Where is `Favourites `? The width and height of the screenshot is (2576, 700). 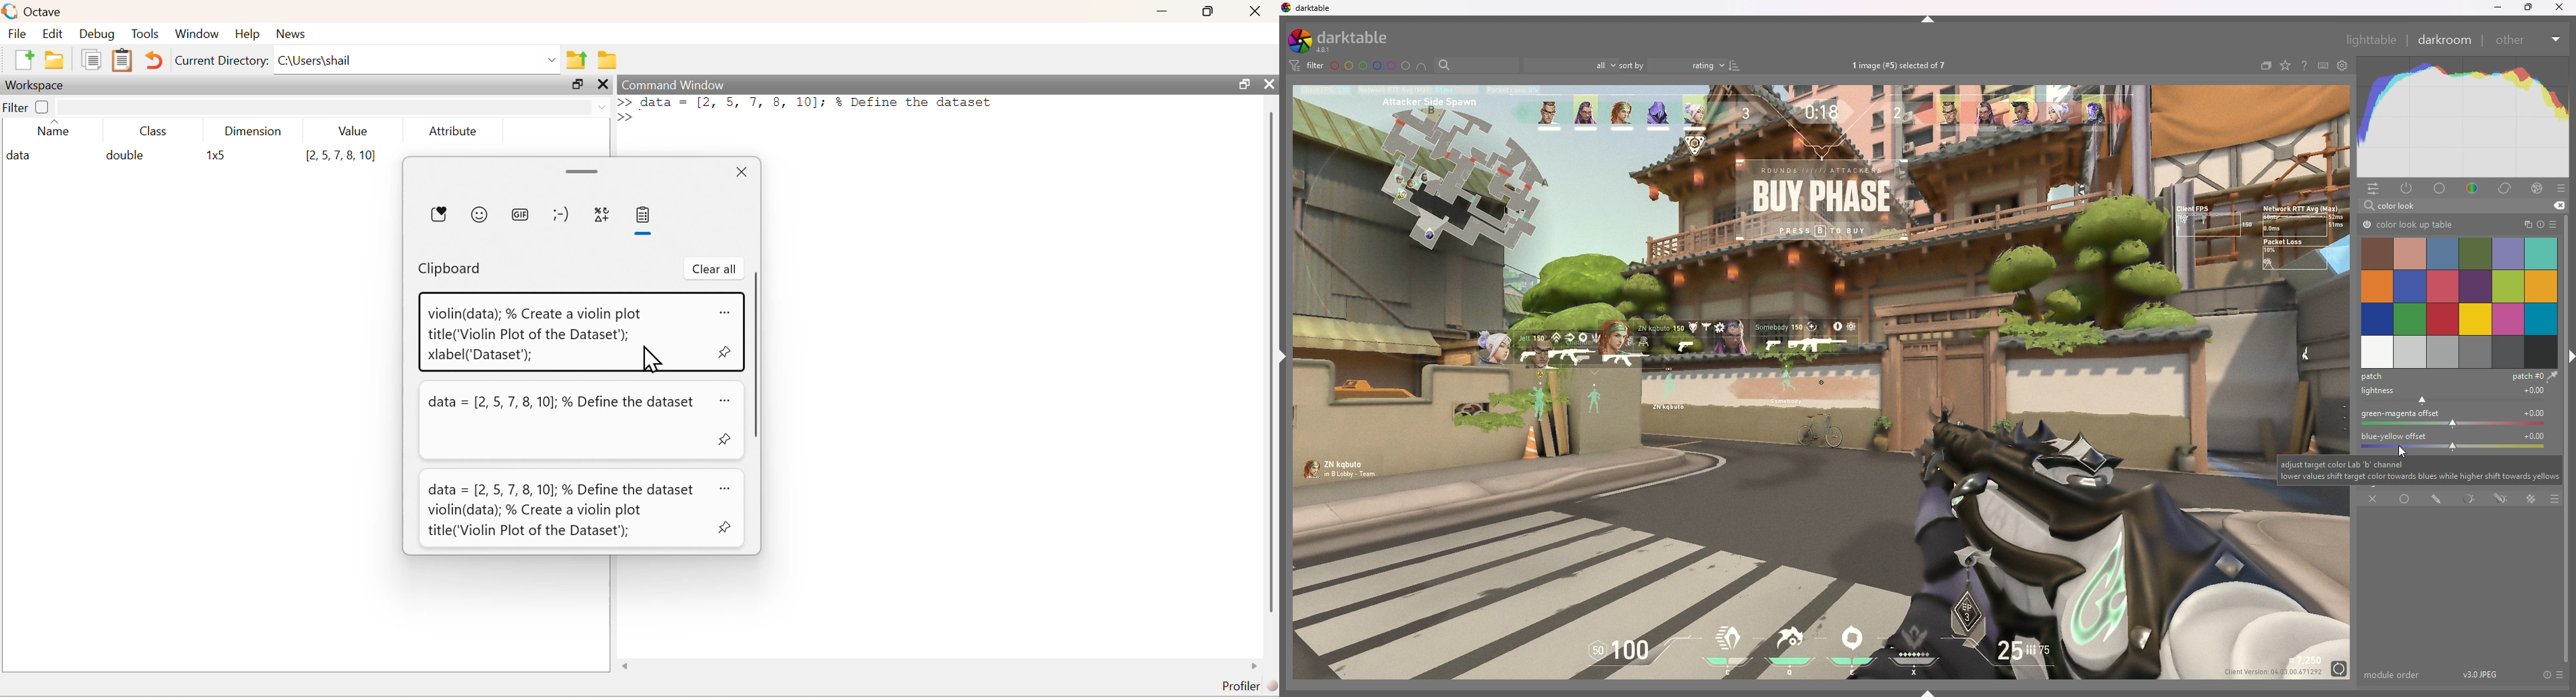
Favourites  is located at coordinates (439, 214).